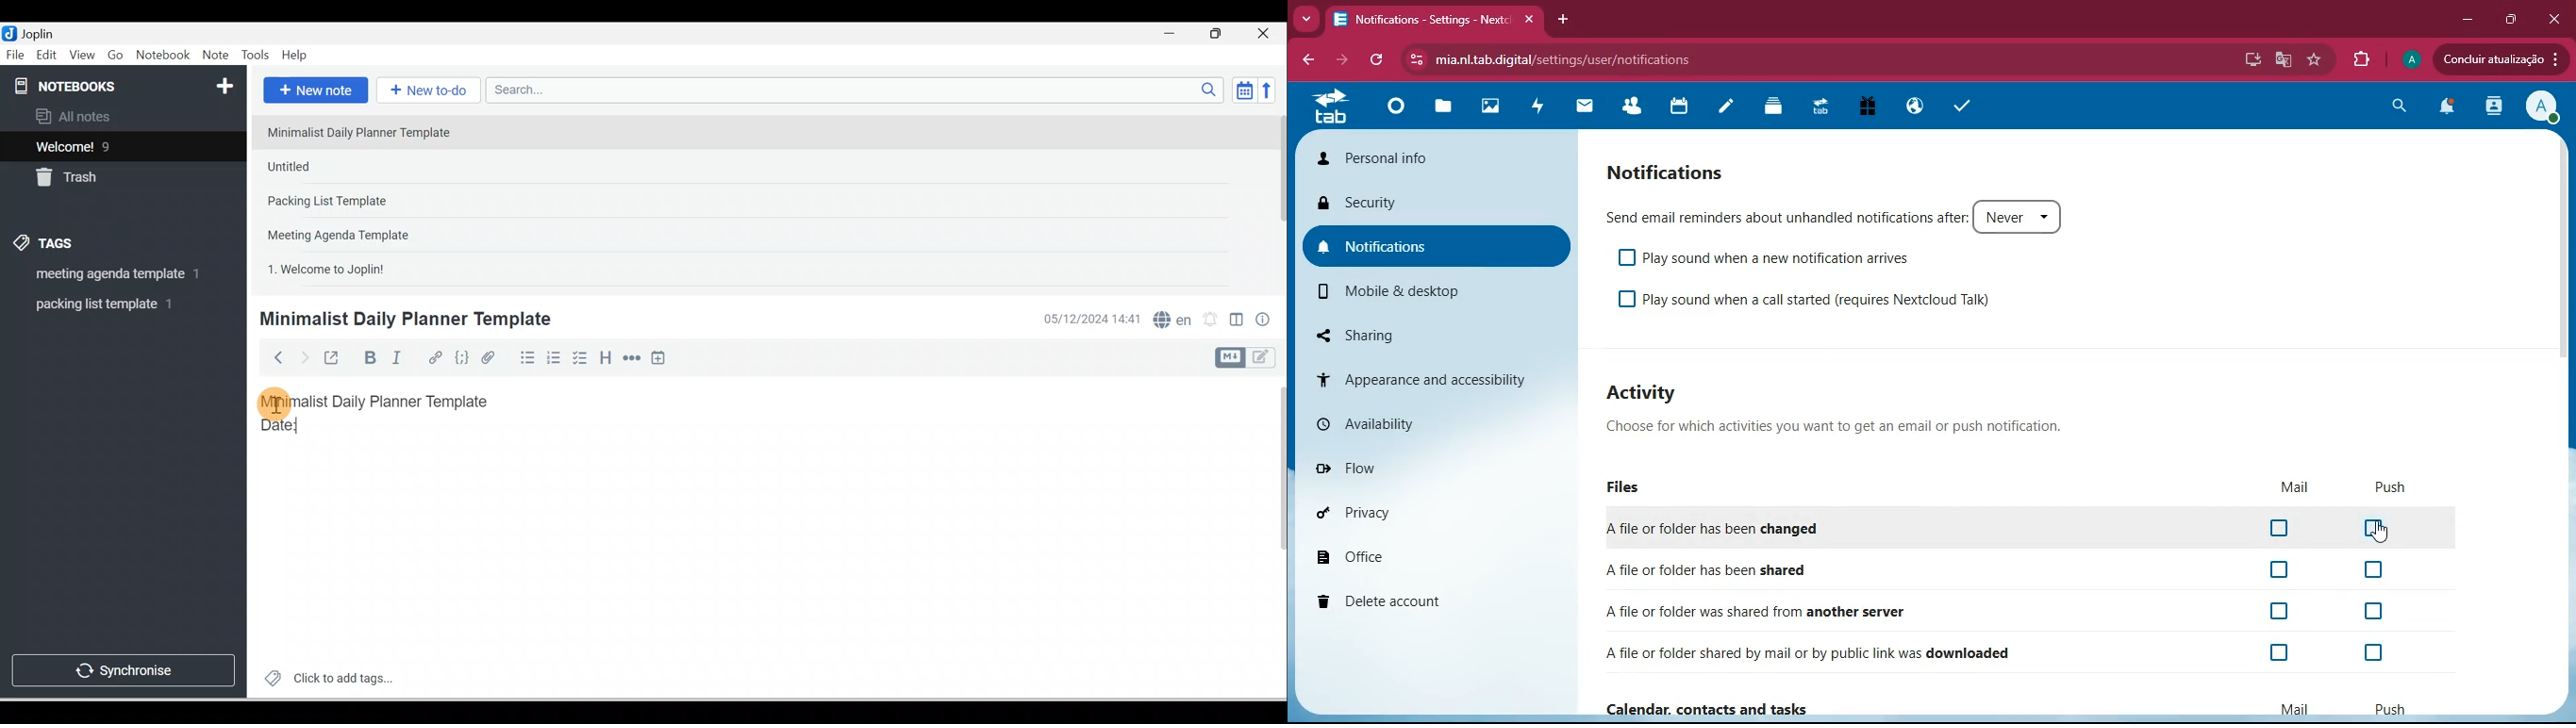 The image size is (2576, 728). Describe the element at coordinates (525, 357) in the screenshot. I see `Bulleted list` at that location.